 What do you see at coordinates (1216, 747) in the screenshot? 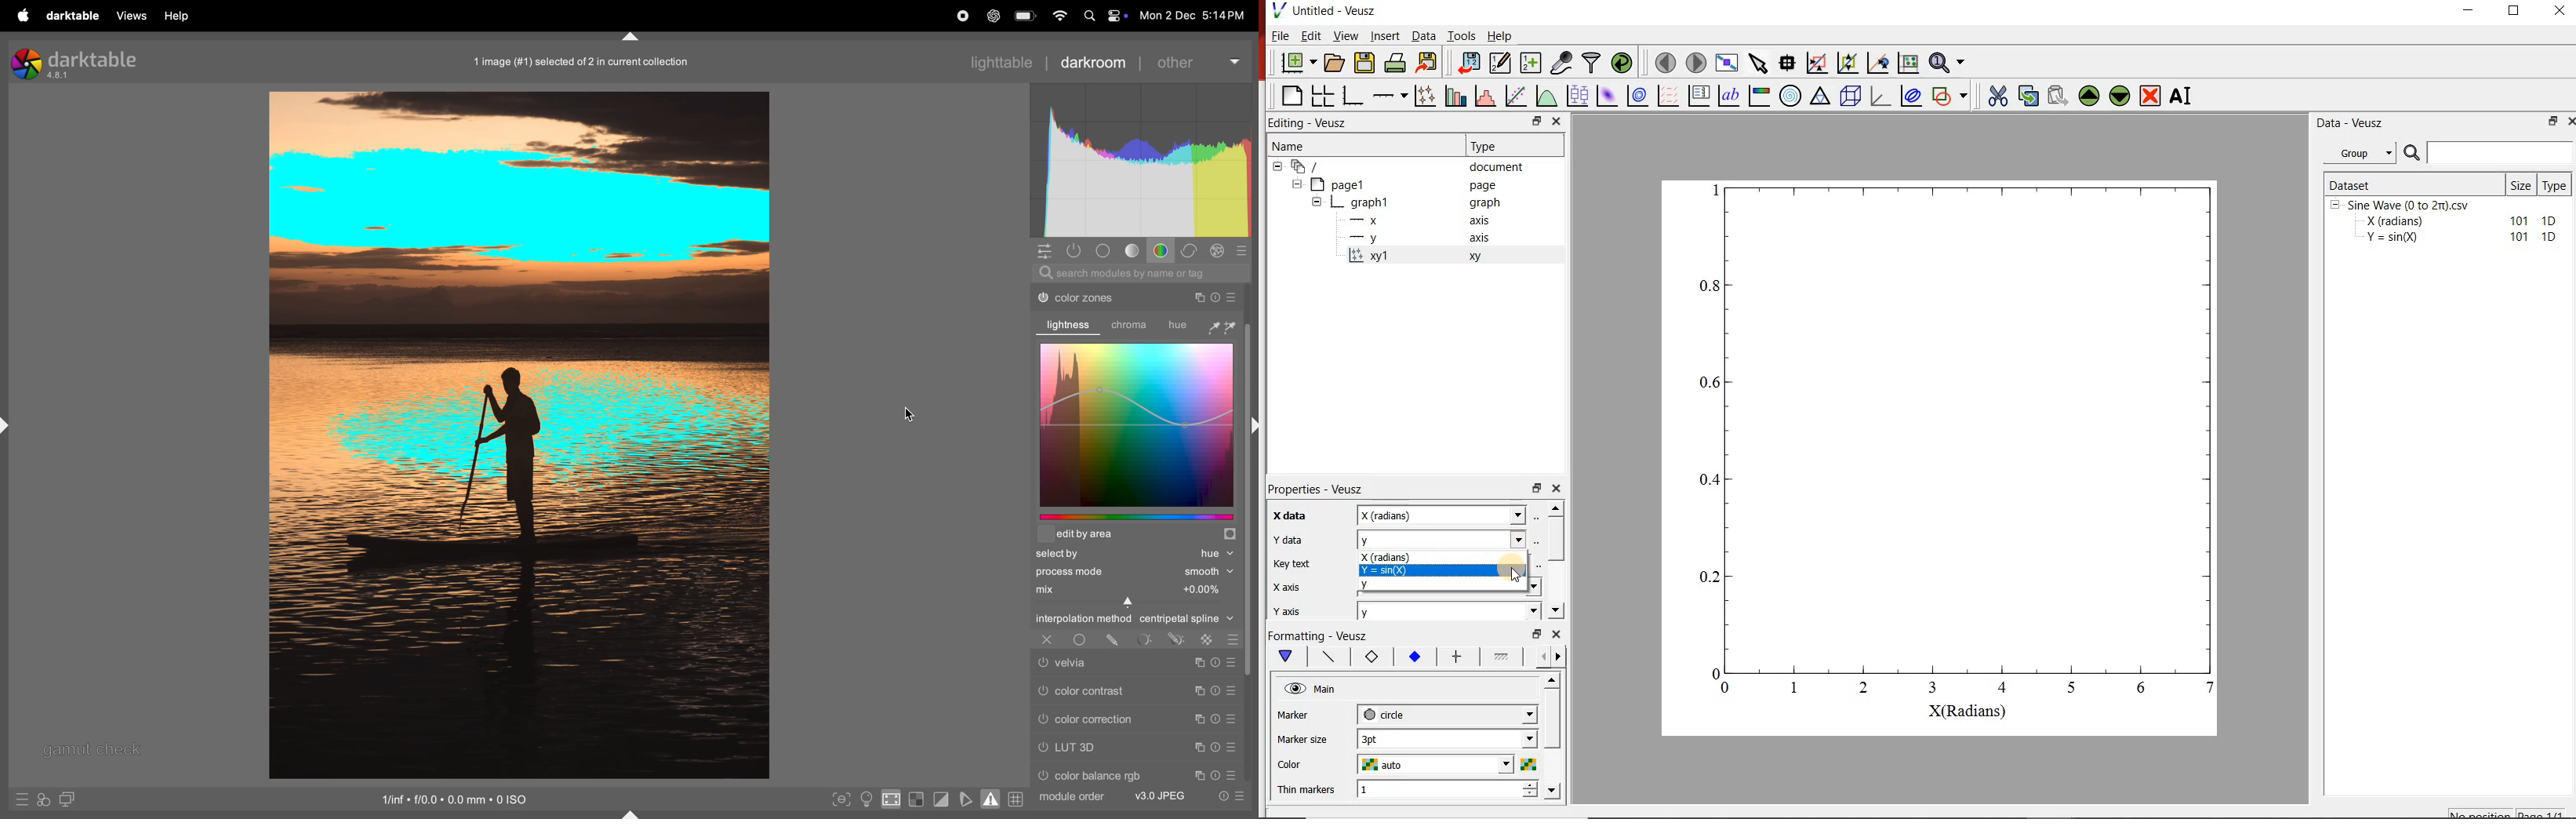
I see `Timer` at bounding box center [1216, 747].